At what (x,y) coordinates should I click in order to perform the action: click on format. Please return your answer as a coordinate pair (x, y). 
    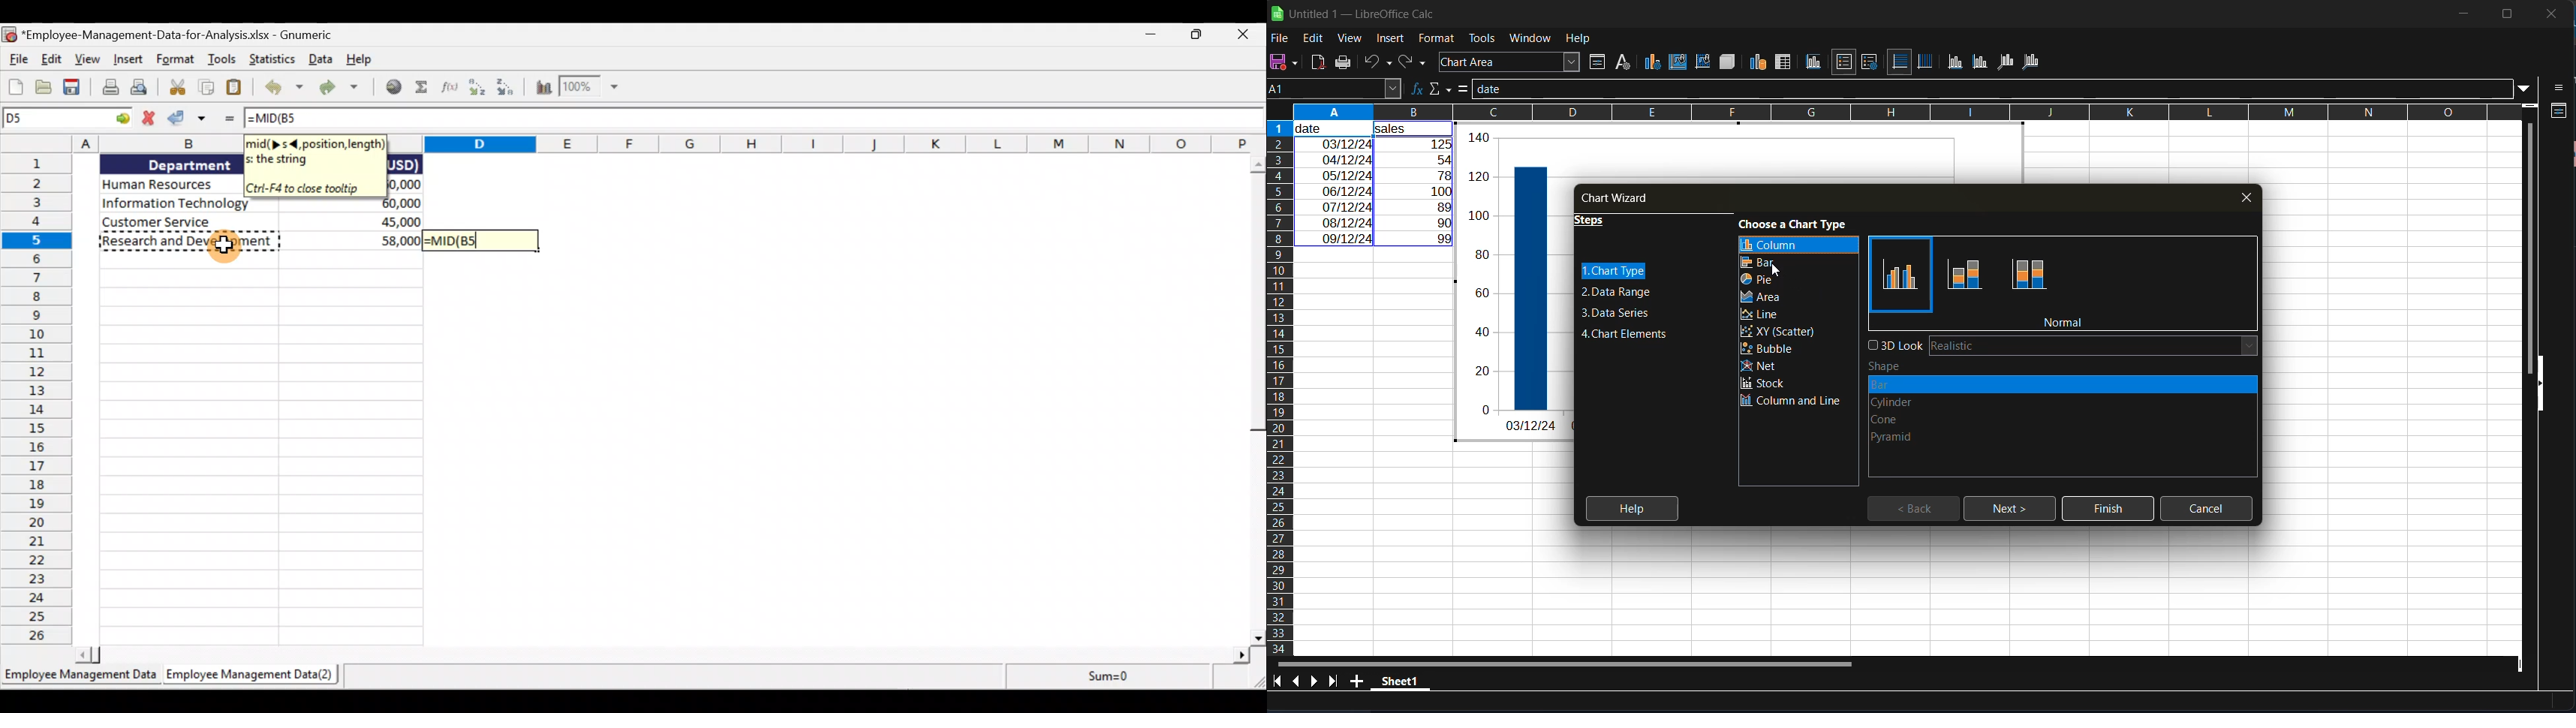
    Looking at the image, I should click on (1438, 39).